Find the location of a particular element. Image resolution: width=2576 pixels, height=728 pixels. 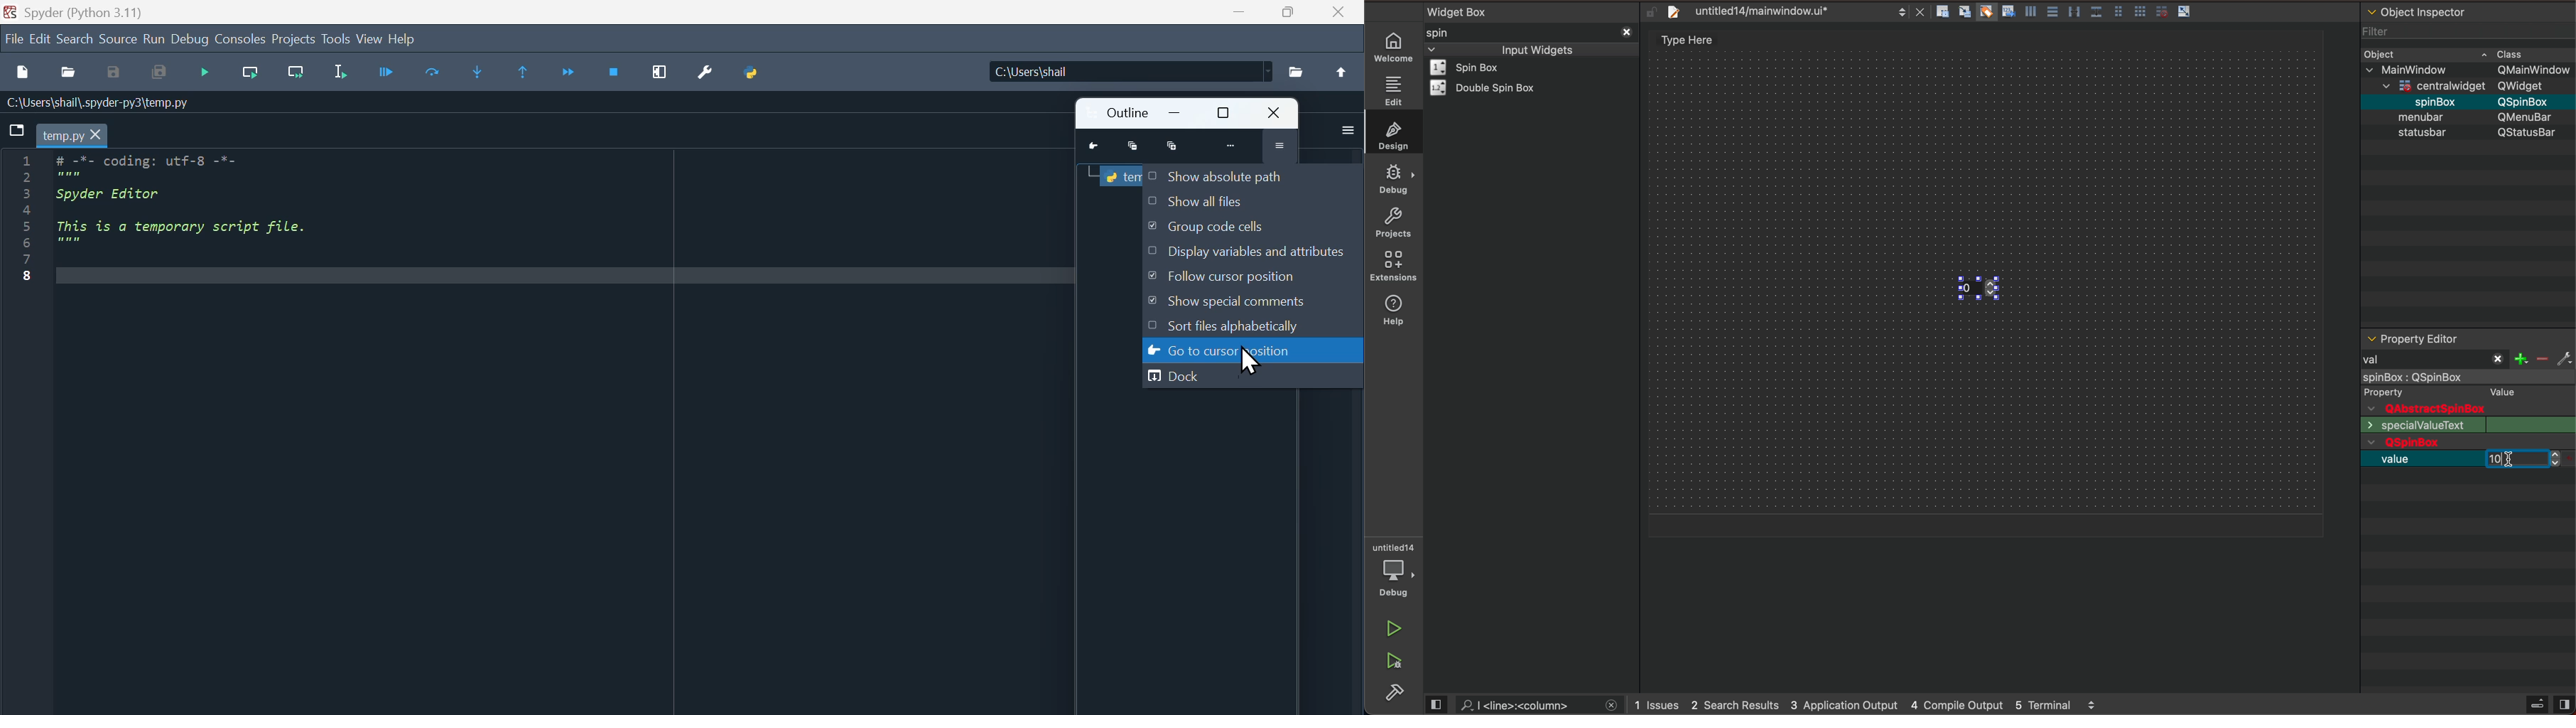

File is located at coordinates (1296, 72).